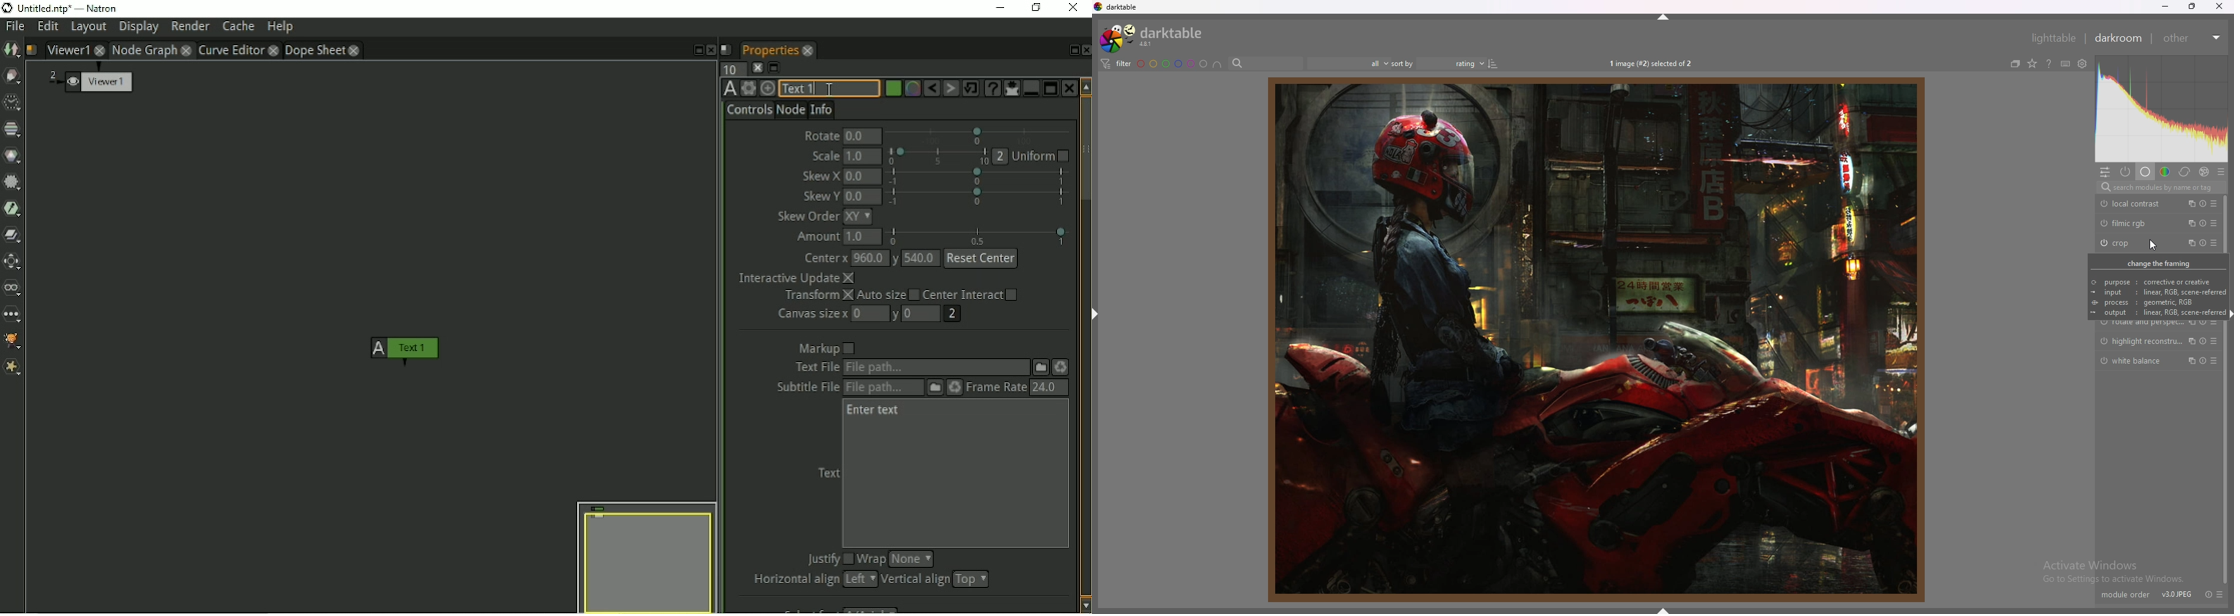 The image size is (2240, 616). I want to click on color label, so click(1172, 63).